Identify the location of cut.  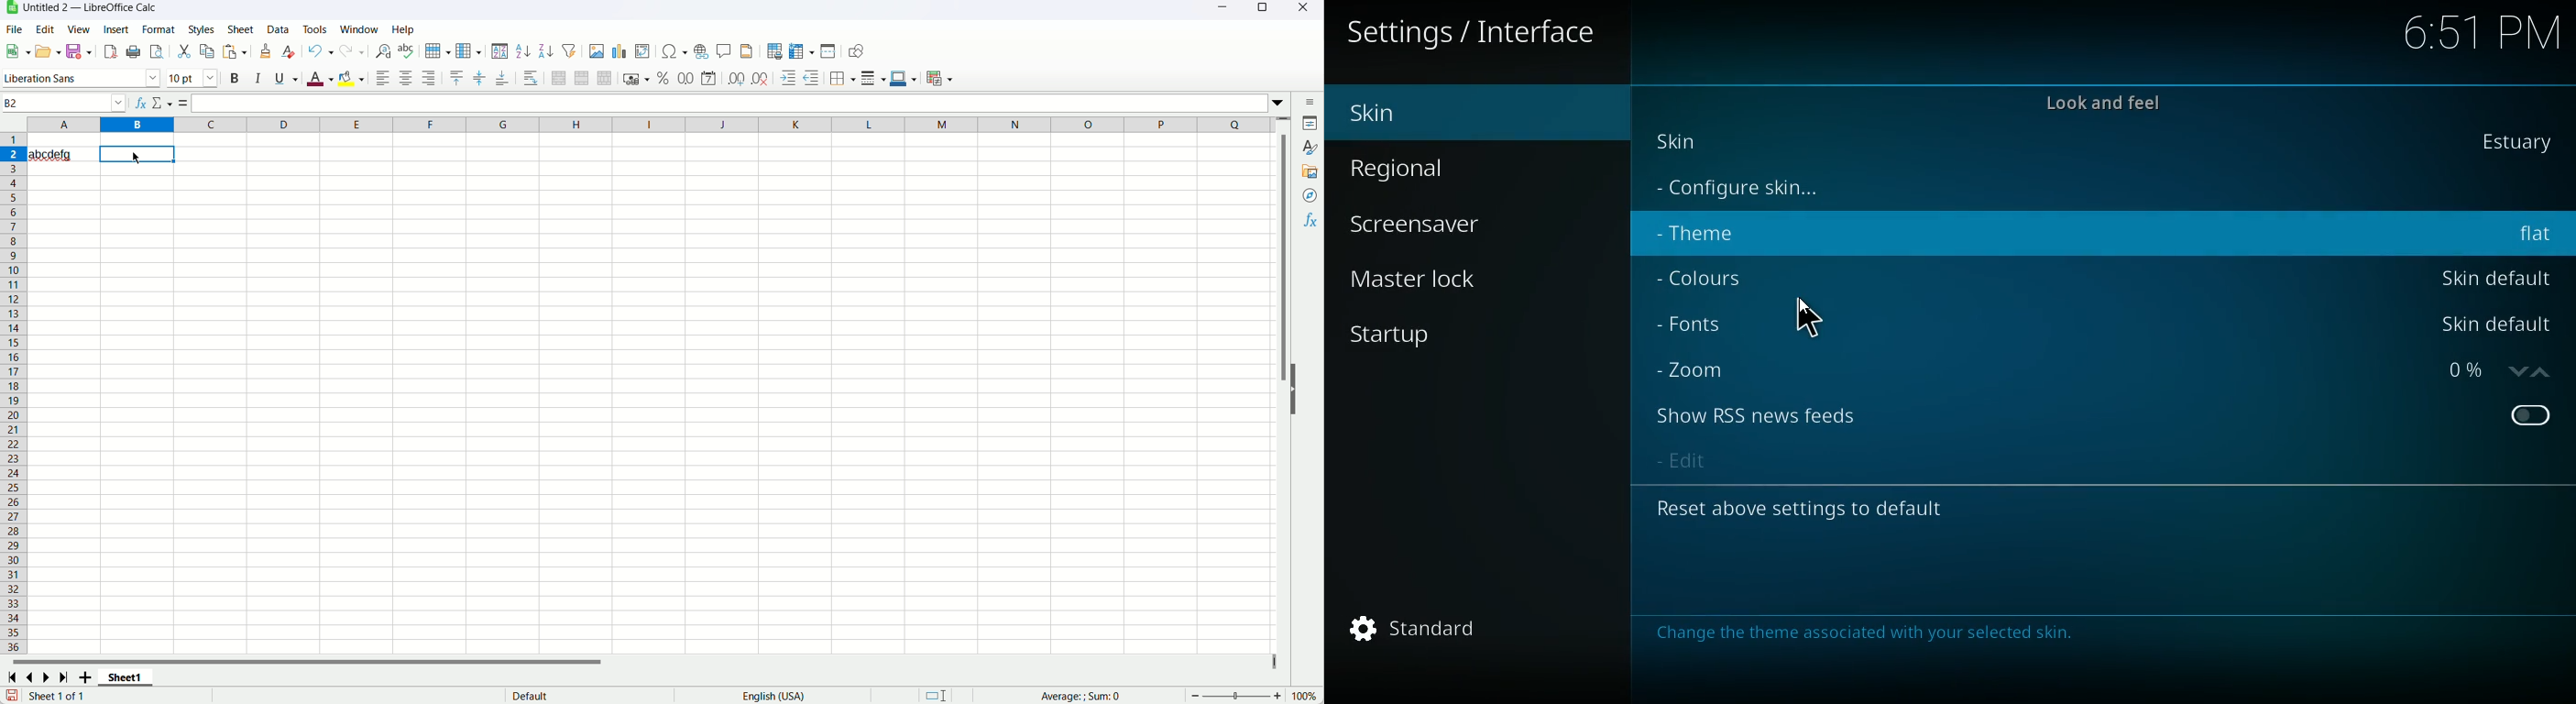
(184, 51).